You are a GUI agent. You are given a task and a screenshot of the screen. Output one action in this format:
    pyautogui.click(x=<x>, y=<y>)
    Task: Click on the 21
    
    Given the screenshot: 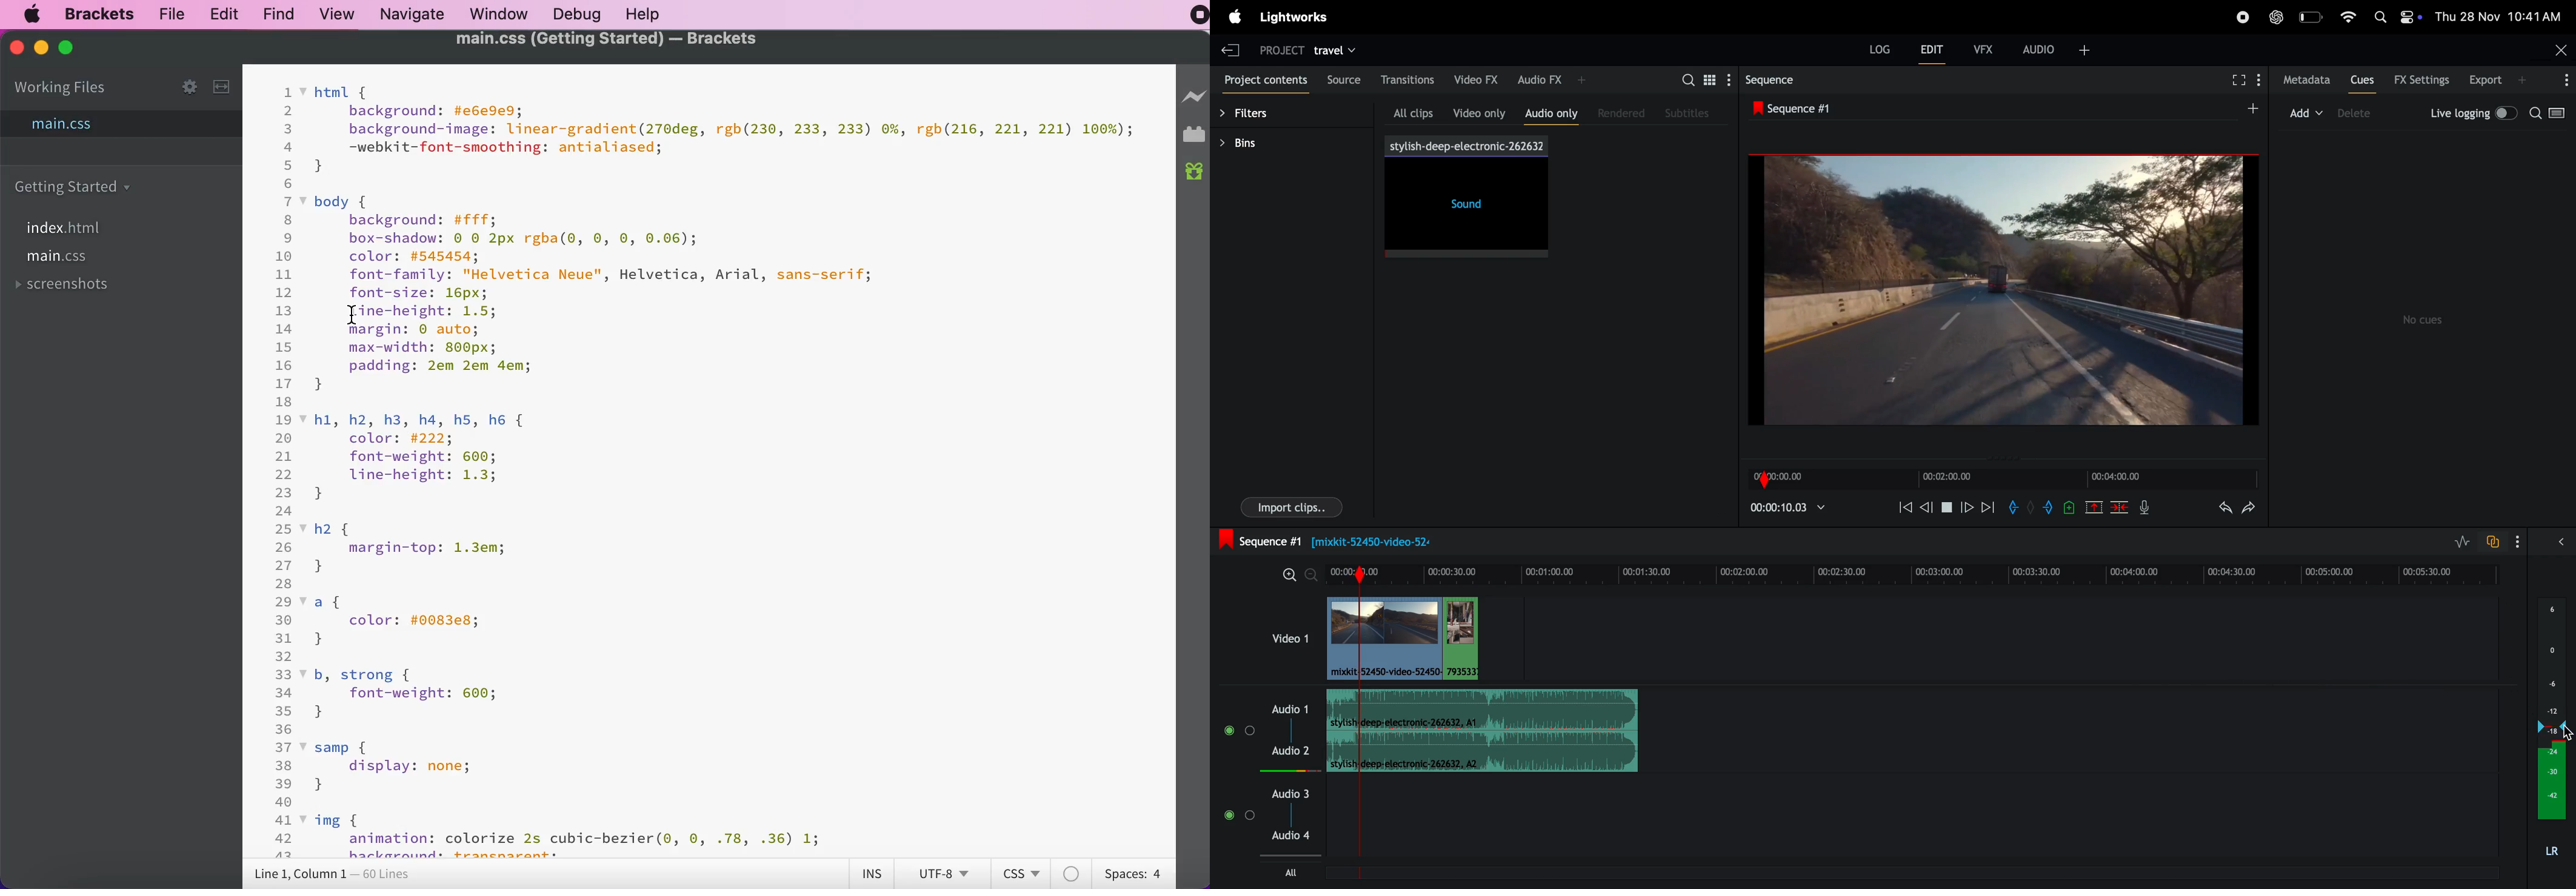 What is the action you would take?
    pyautogui.click(x=283, y=457)
    